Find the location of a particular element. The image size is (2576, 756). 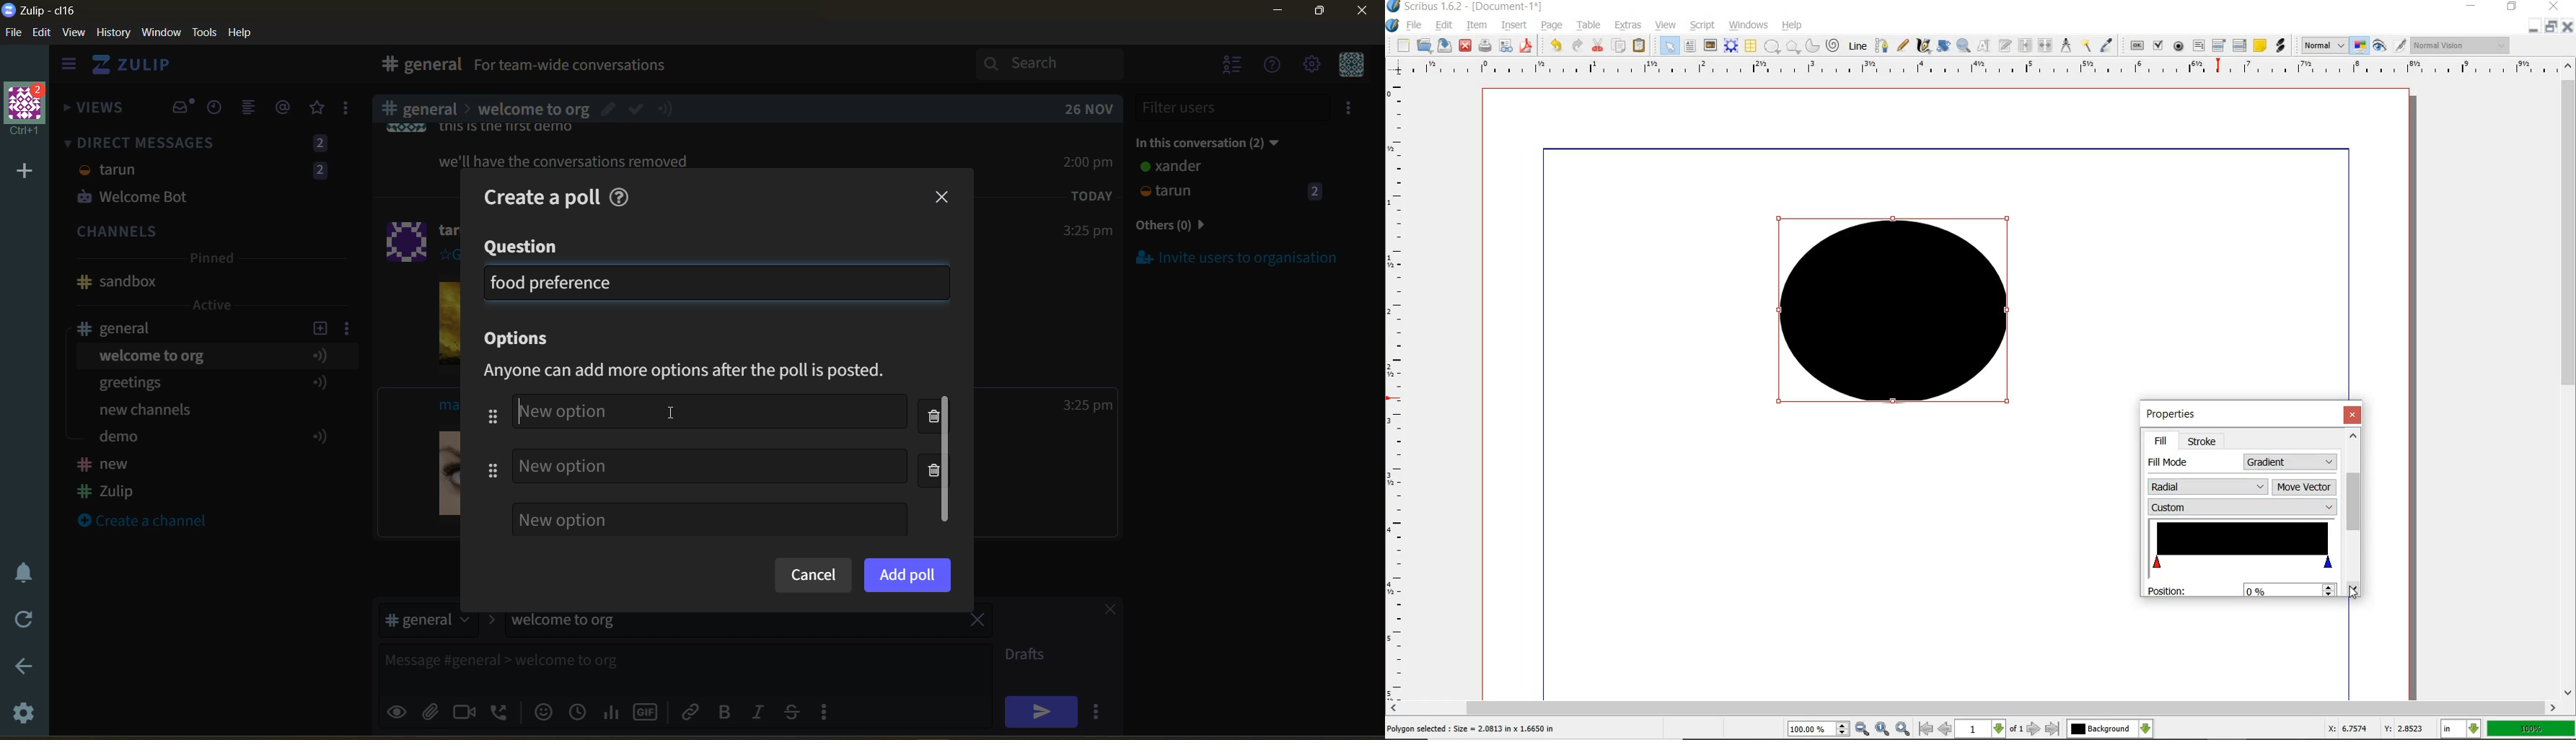

help menu is located at coordinates (1273, 66).